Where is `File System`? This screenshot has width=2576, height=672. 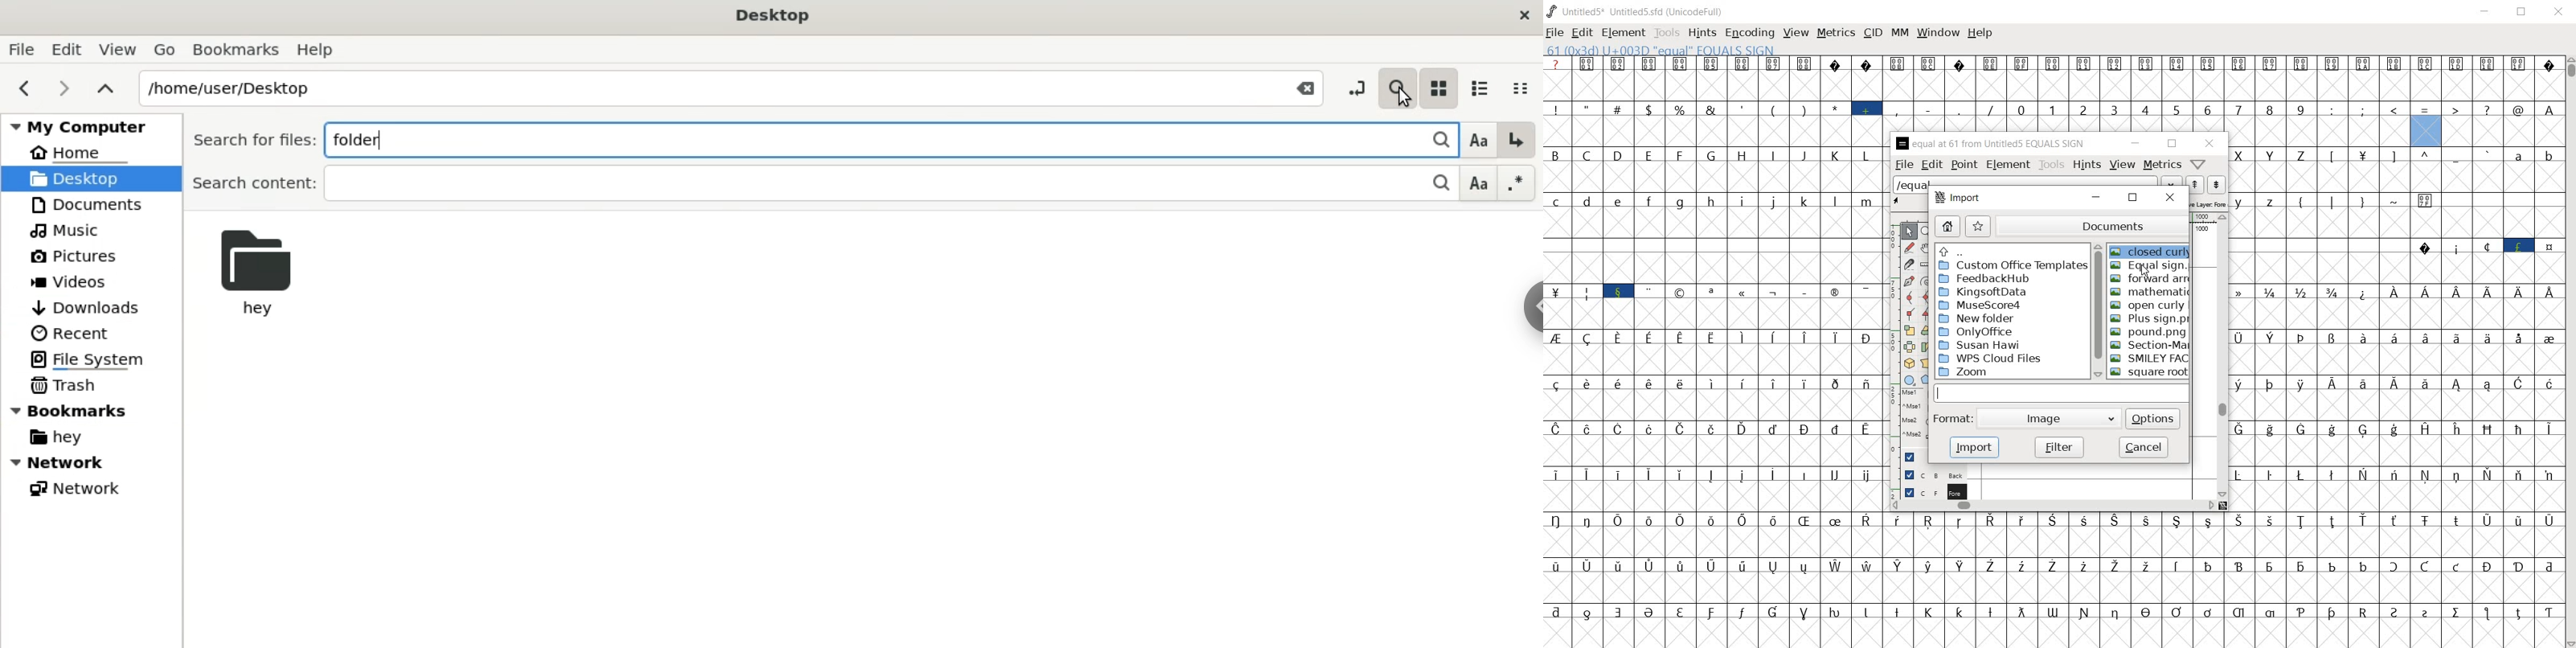
File System is located at coordinates (83, 359).